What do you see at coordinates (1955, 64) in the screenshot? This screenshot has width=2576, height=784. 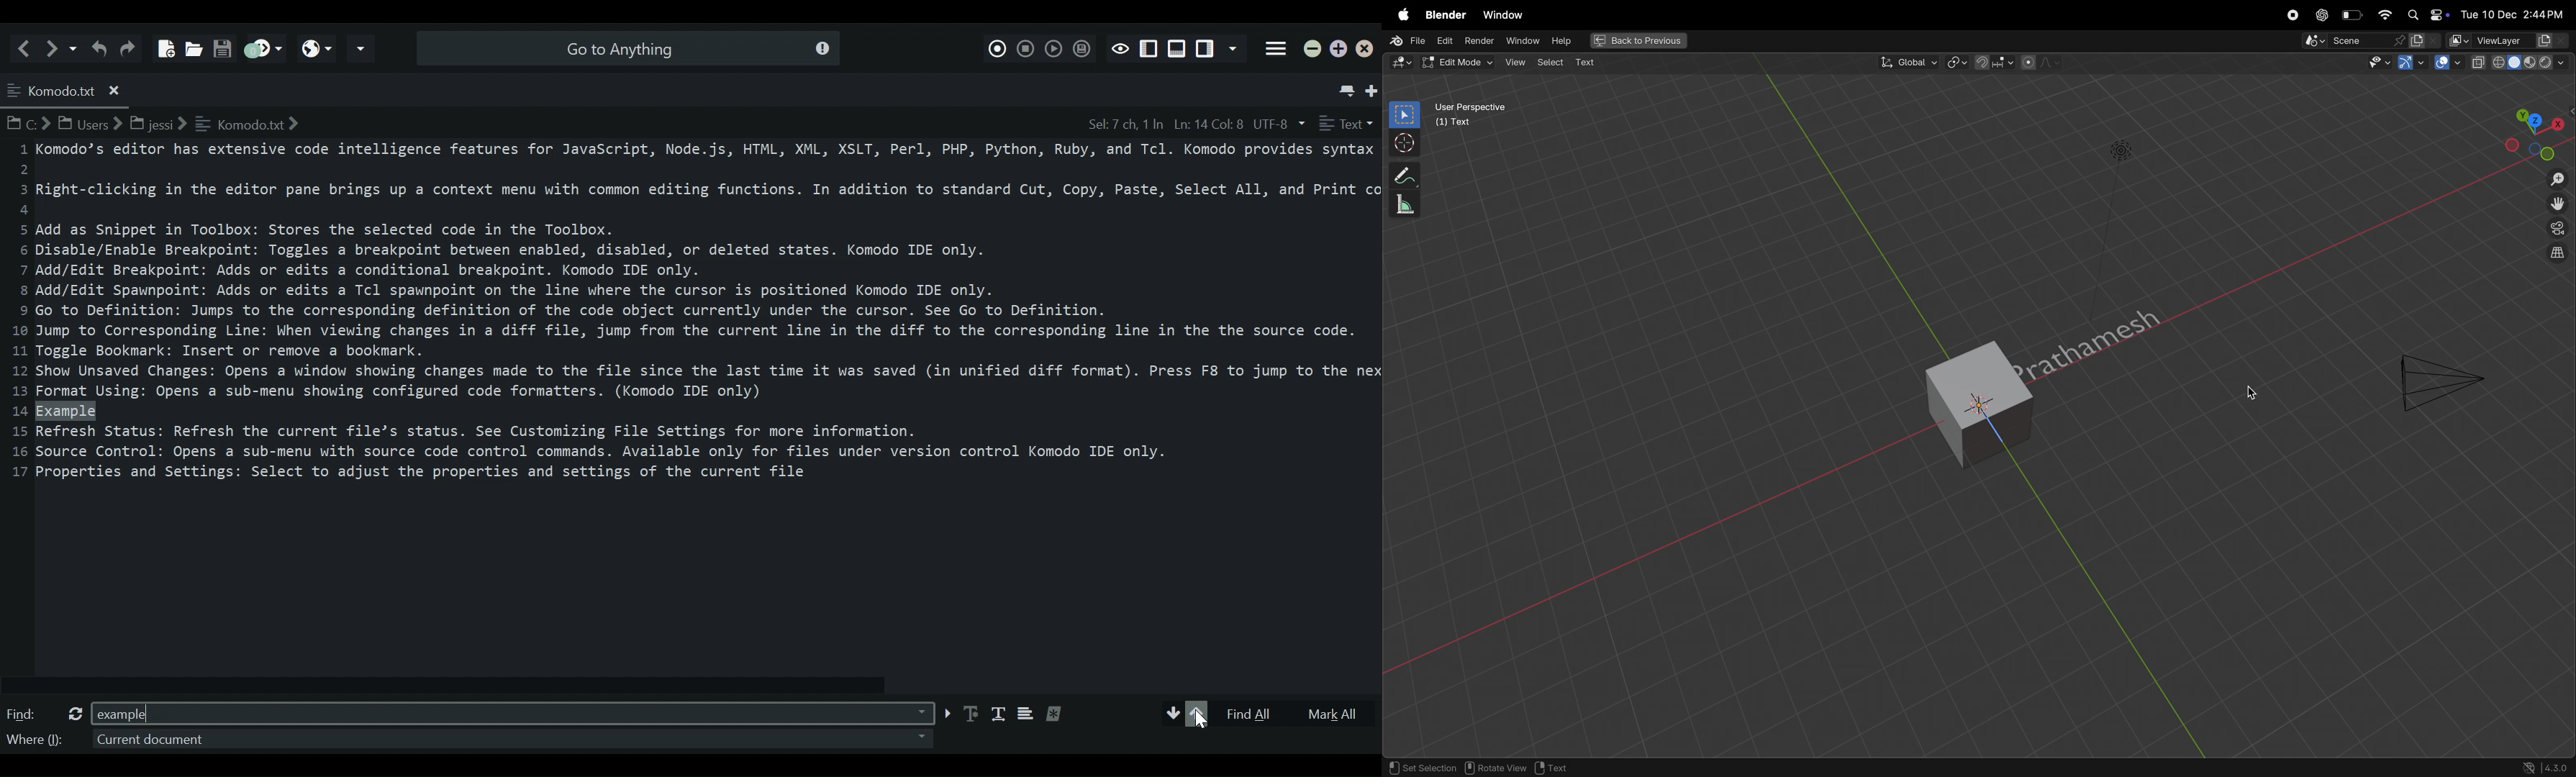 I see `pviot point` at bounding box center [1955, 64].